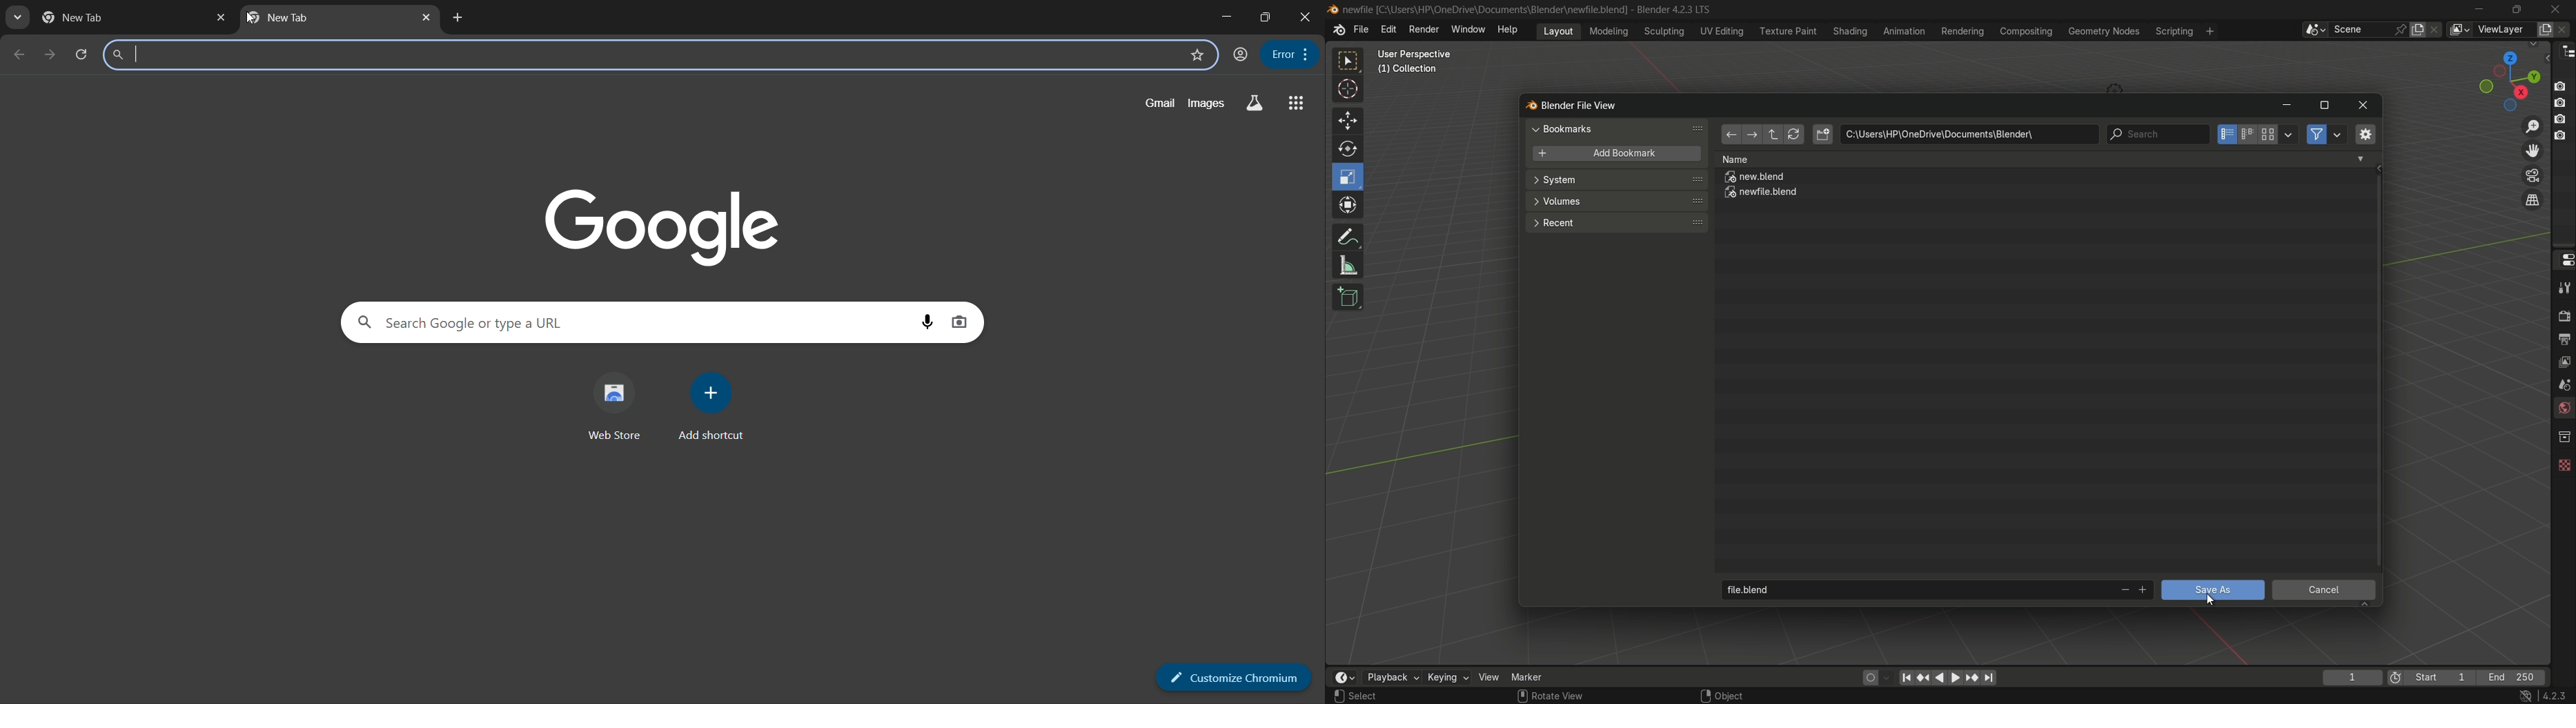 The width and height of the screenshot is (2576, 728). What do you see at coordinates (1158, 106) in the screenshot?
I see `gmail` at bounding box center [1158, 106].